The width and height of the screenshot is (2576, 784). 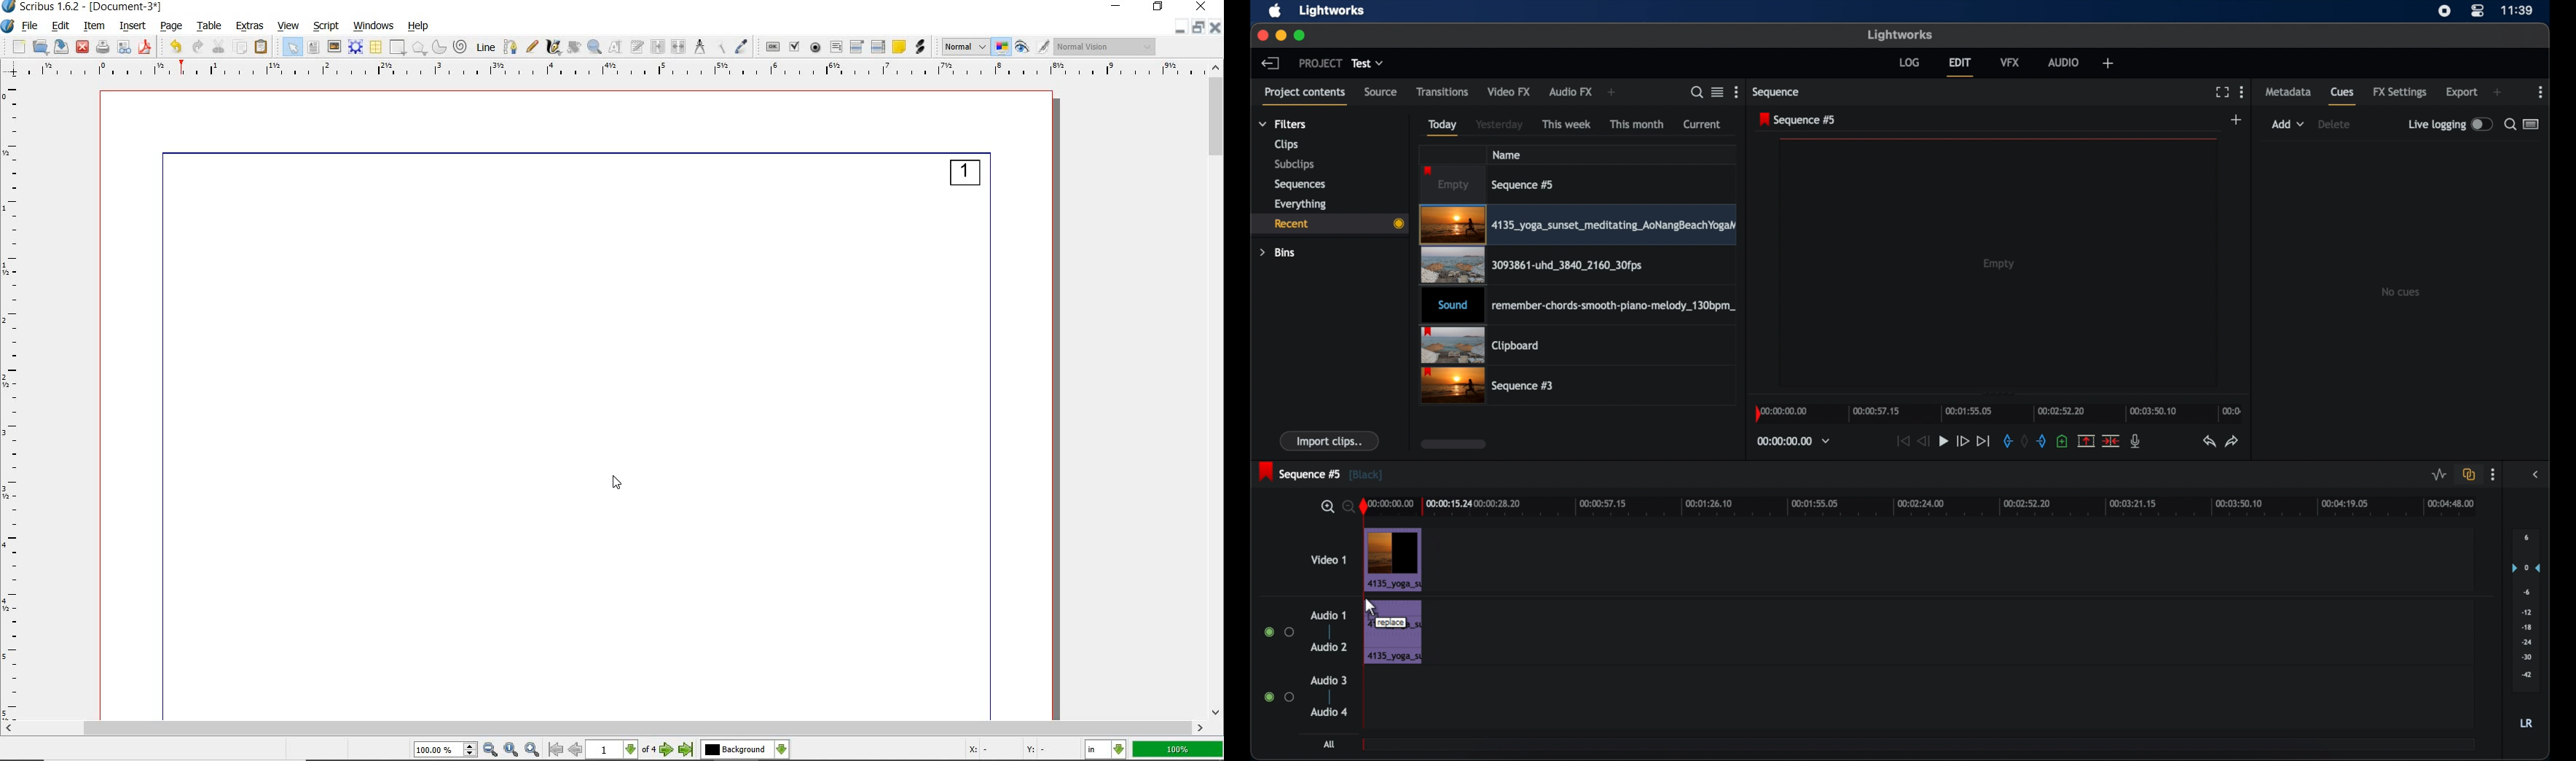 I want to click on sequence 3, so click(x=1489, y=386).